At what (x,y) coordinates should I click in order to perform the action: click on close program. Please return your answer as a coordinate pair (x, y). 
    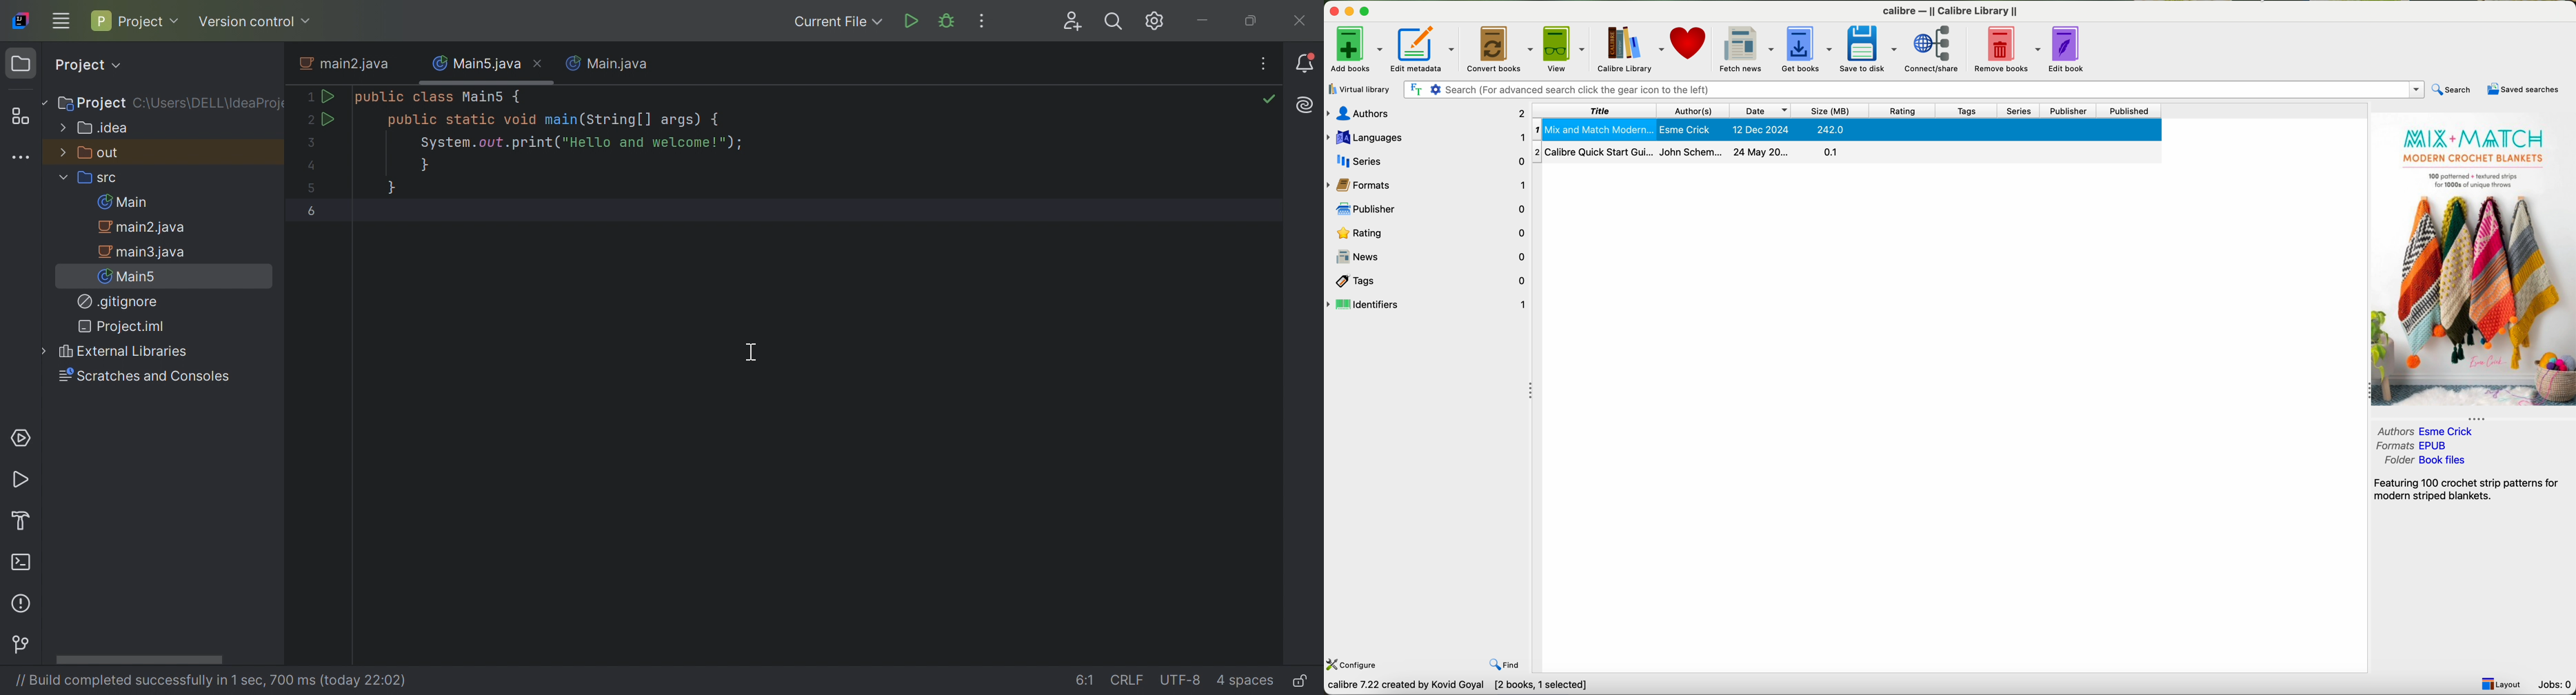
    Looking at the image, I should click on (1334, 11).